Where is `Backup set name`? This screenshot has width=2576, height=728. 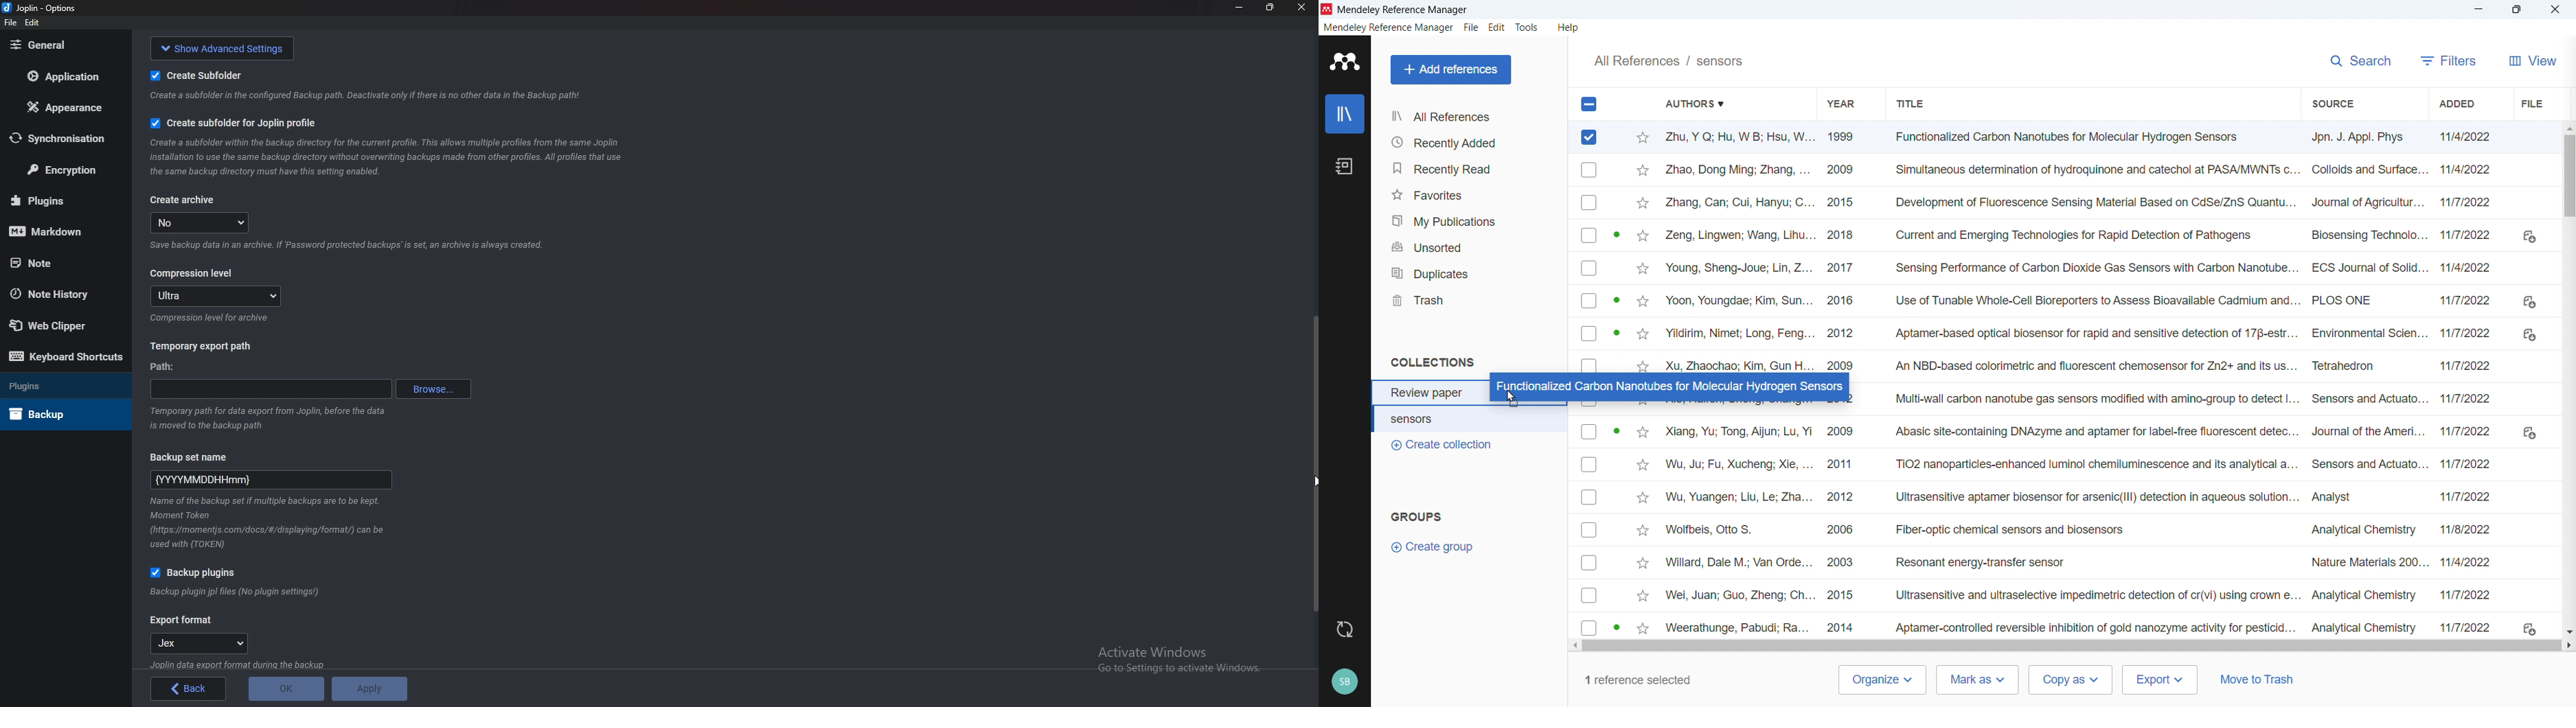 Backup set name is located at coordinates (270, 480).